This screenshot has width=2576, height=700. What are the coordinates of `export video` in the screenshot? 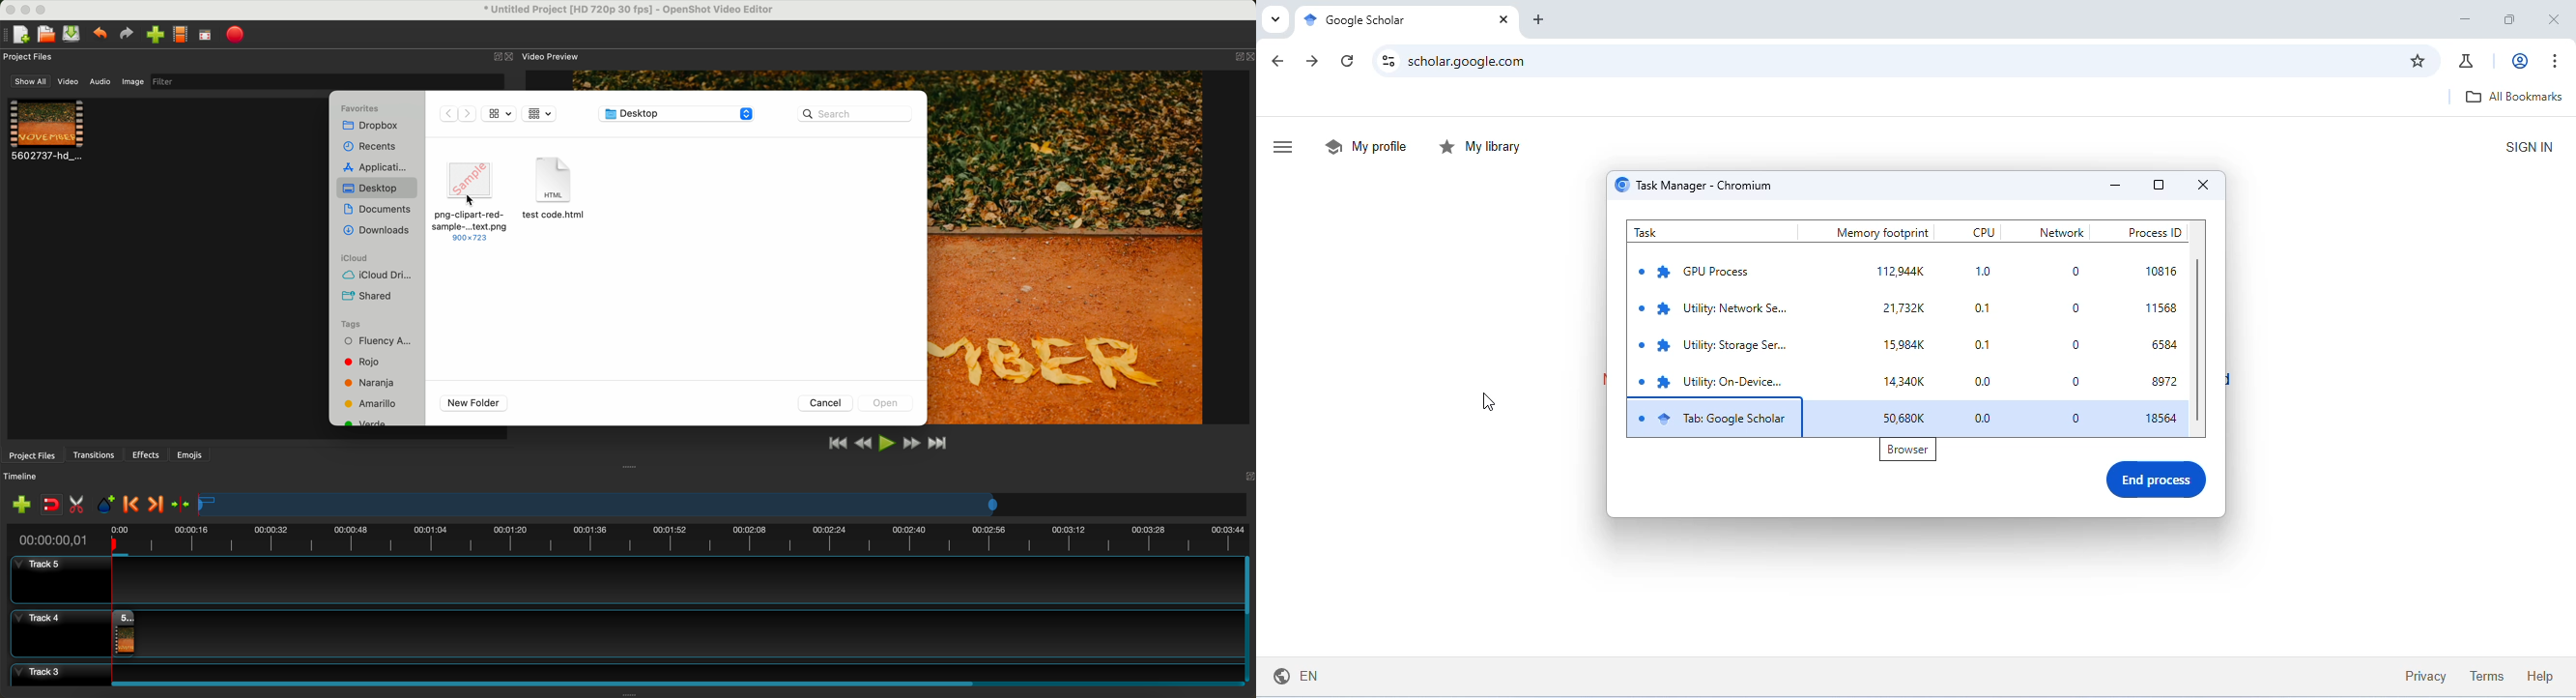 It's located at (239, 34).